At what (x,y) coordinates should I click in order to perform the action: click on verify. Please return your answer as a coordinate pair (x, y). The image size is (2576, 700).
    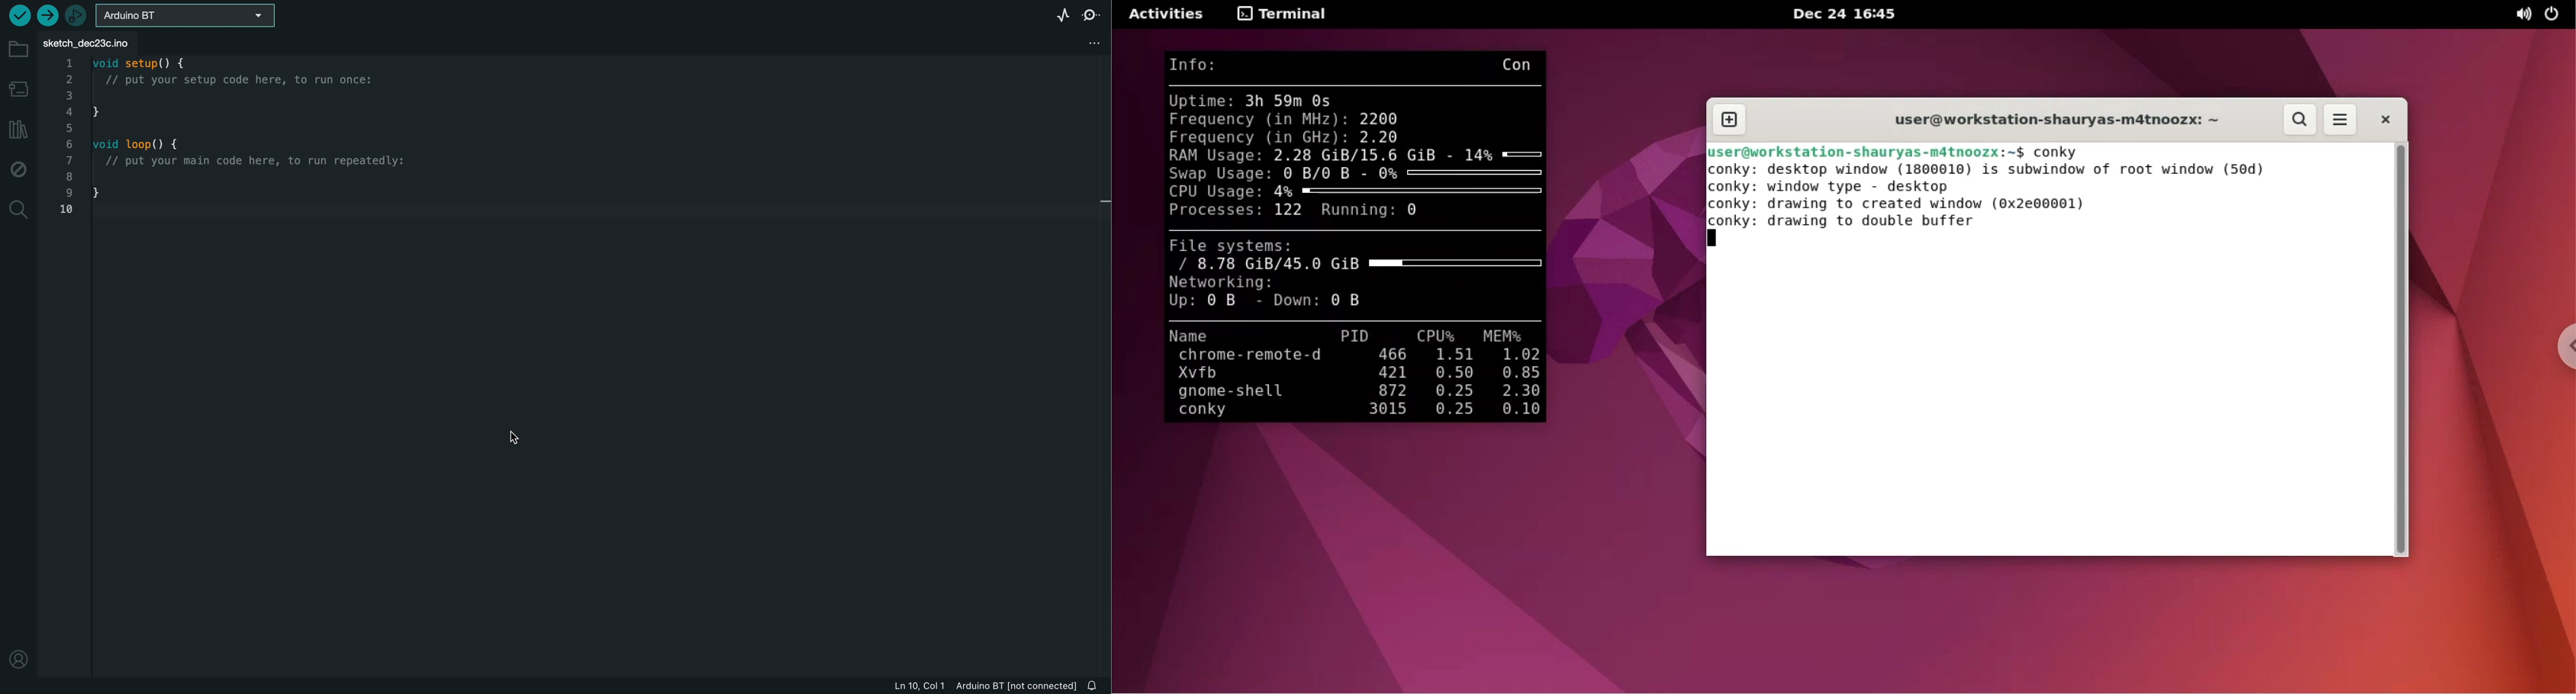
    Looking at the image, I should click on (18, 16).